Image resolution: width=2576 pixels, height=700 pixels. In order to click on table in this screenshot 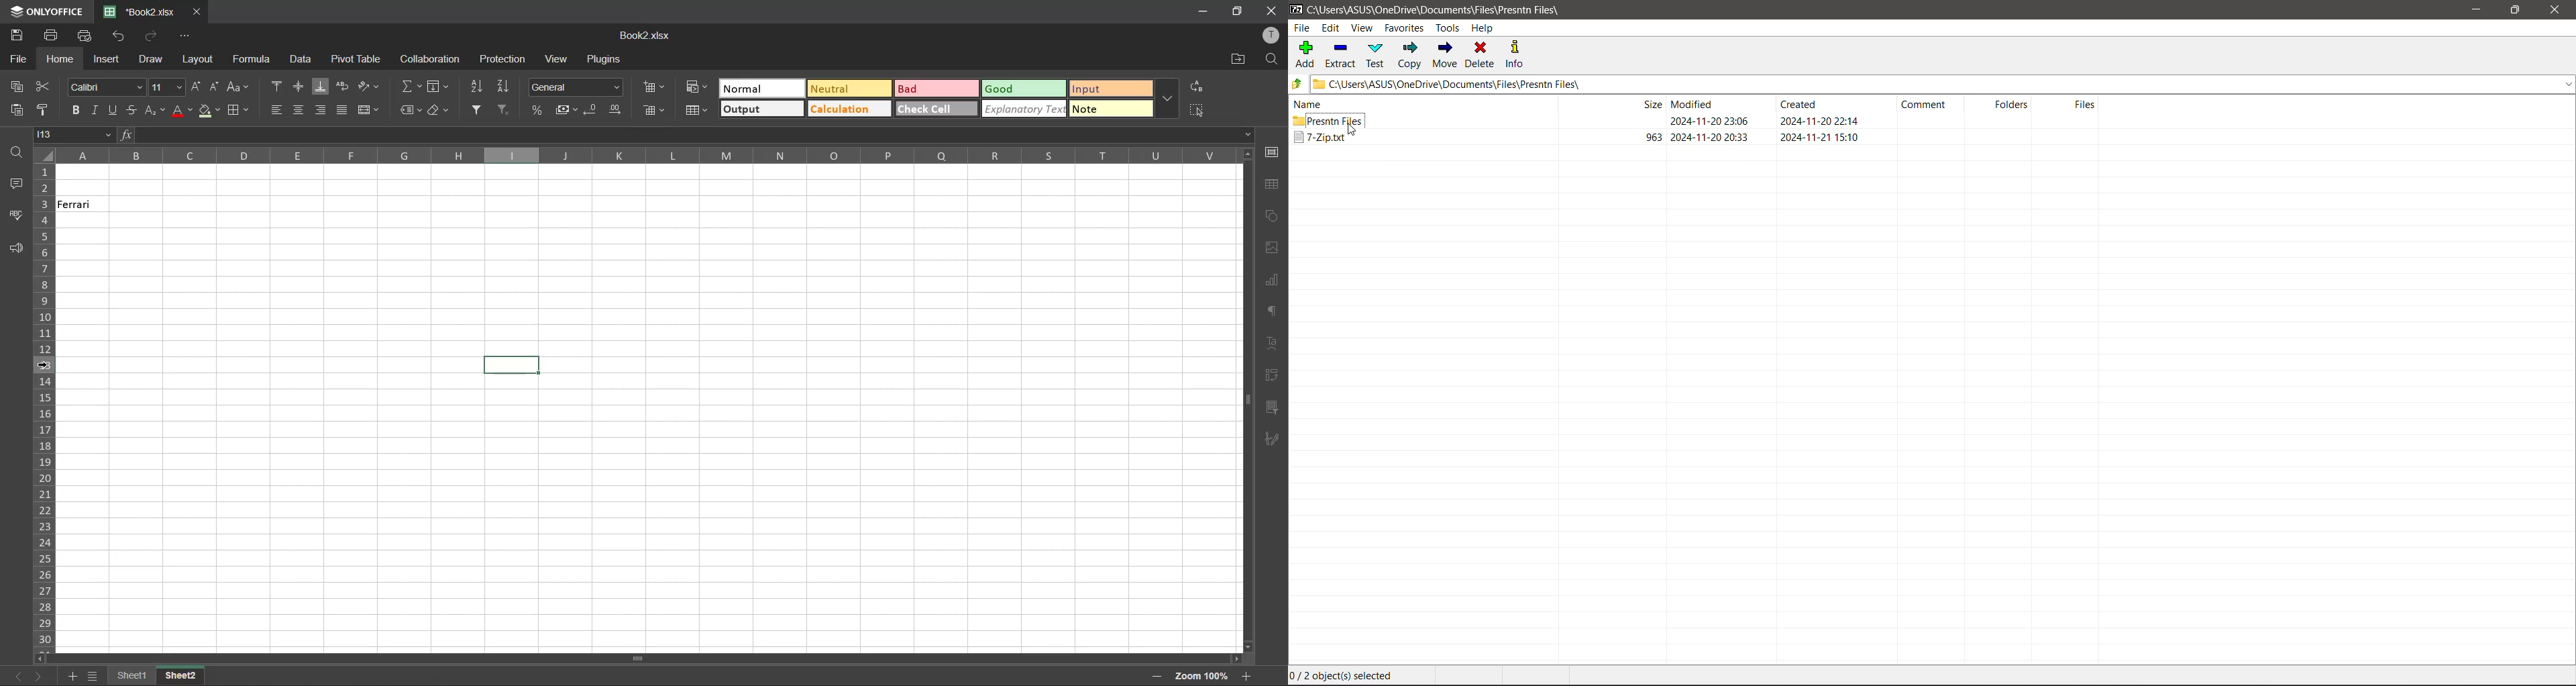, I will do `click(1273, 185)`.